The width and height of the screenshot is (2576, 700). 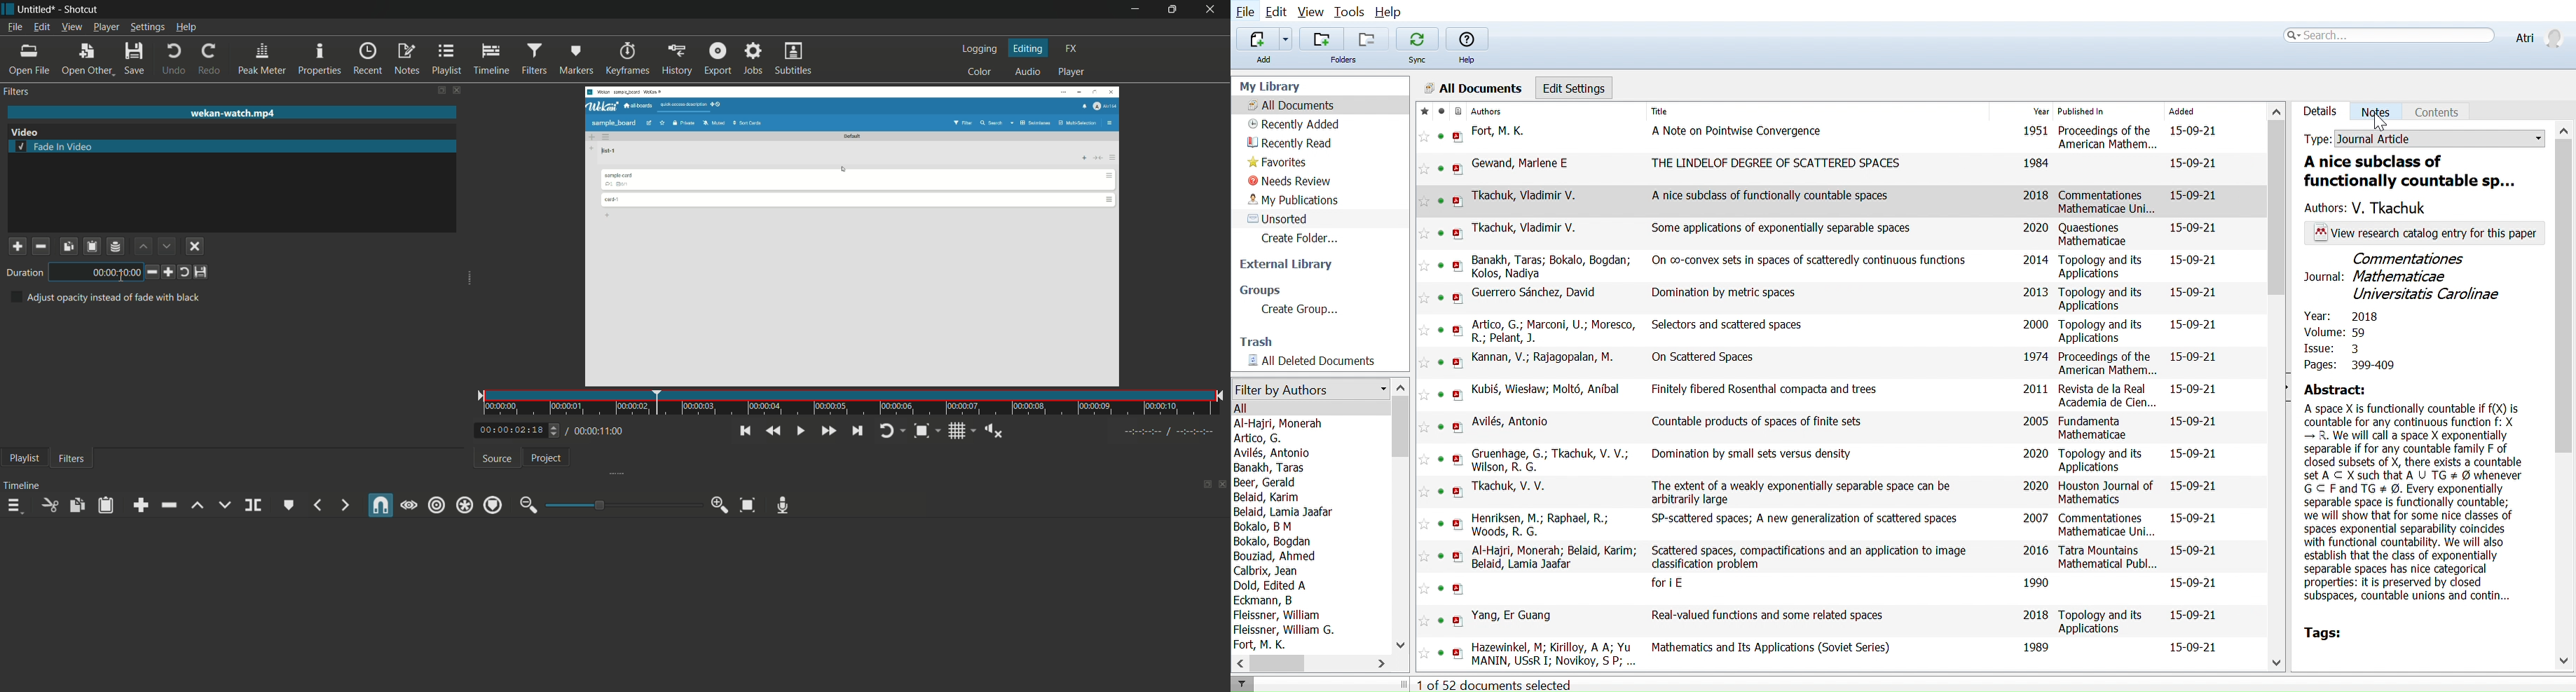 What do you see at coordinates (2109, 396) in the screenshot?
I see `Revista de la Real Academia de Cien...` at bounding box center [2109, 396].